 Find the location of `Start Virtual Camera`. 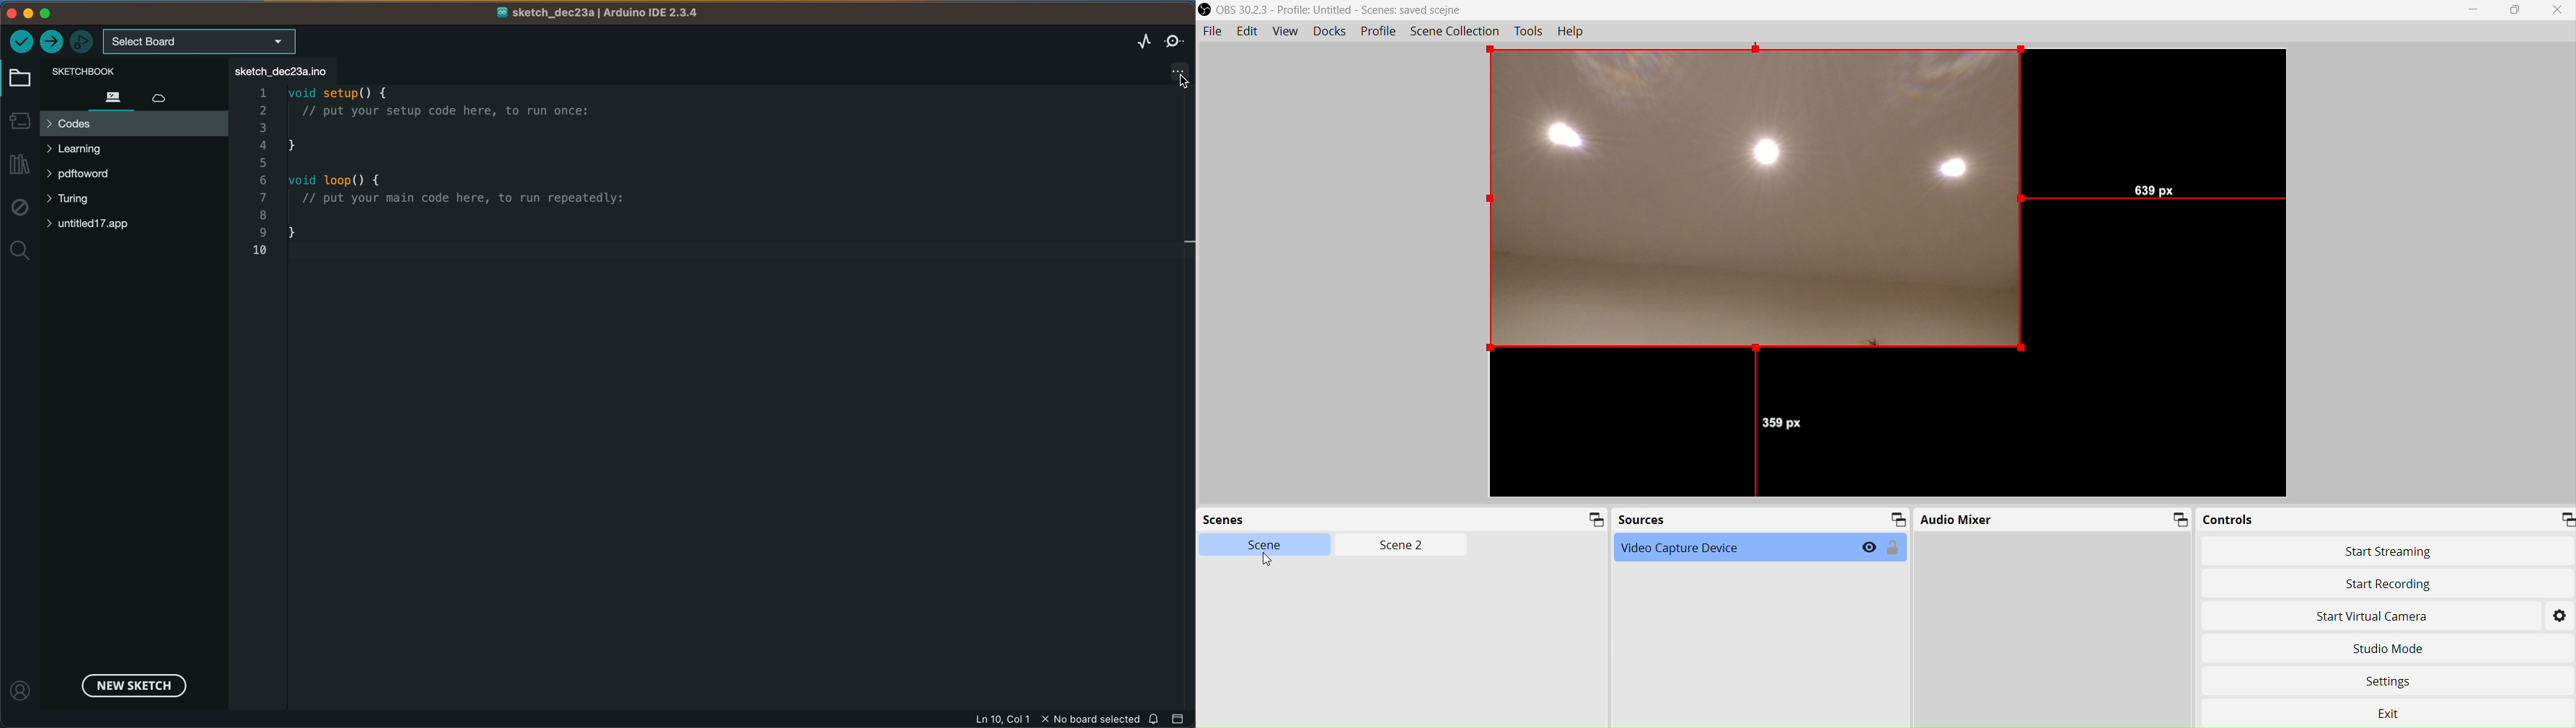

Start Virtual Camera is located at coordinates (2381, 616).